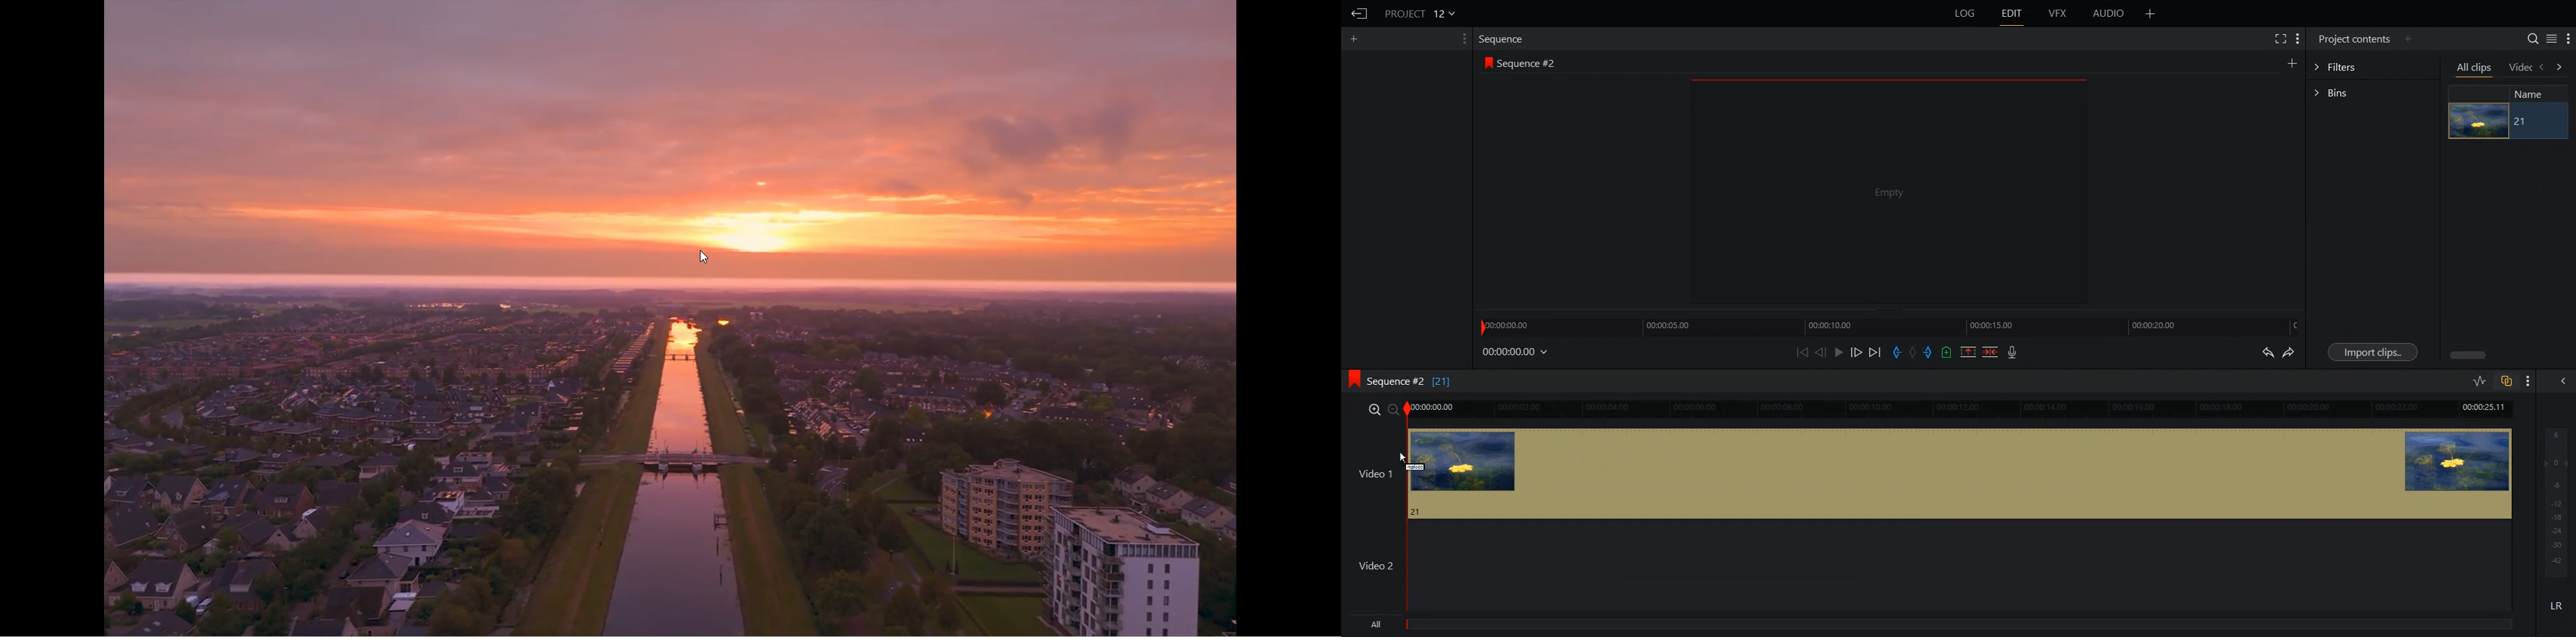 This screenshot has height=644, width=2576. I want to click on Video 2, so click(1377, 565).